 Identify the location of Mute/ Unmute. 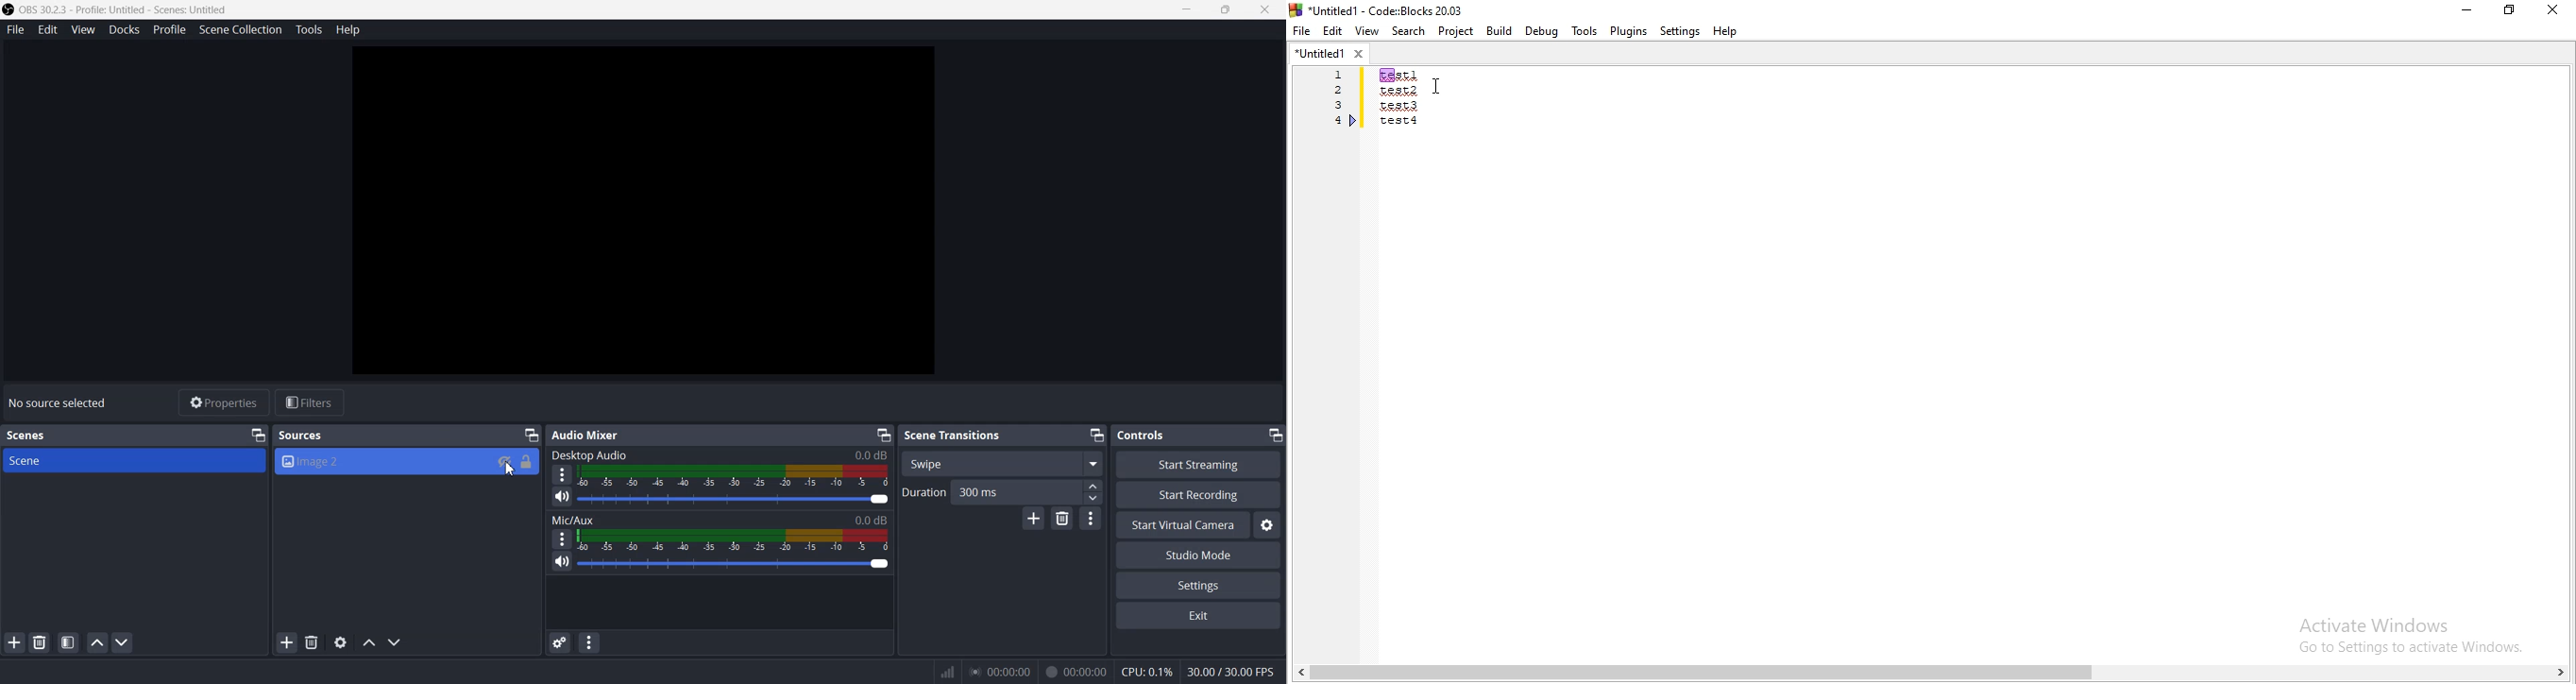
(560, 496).